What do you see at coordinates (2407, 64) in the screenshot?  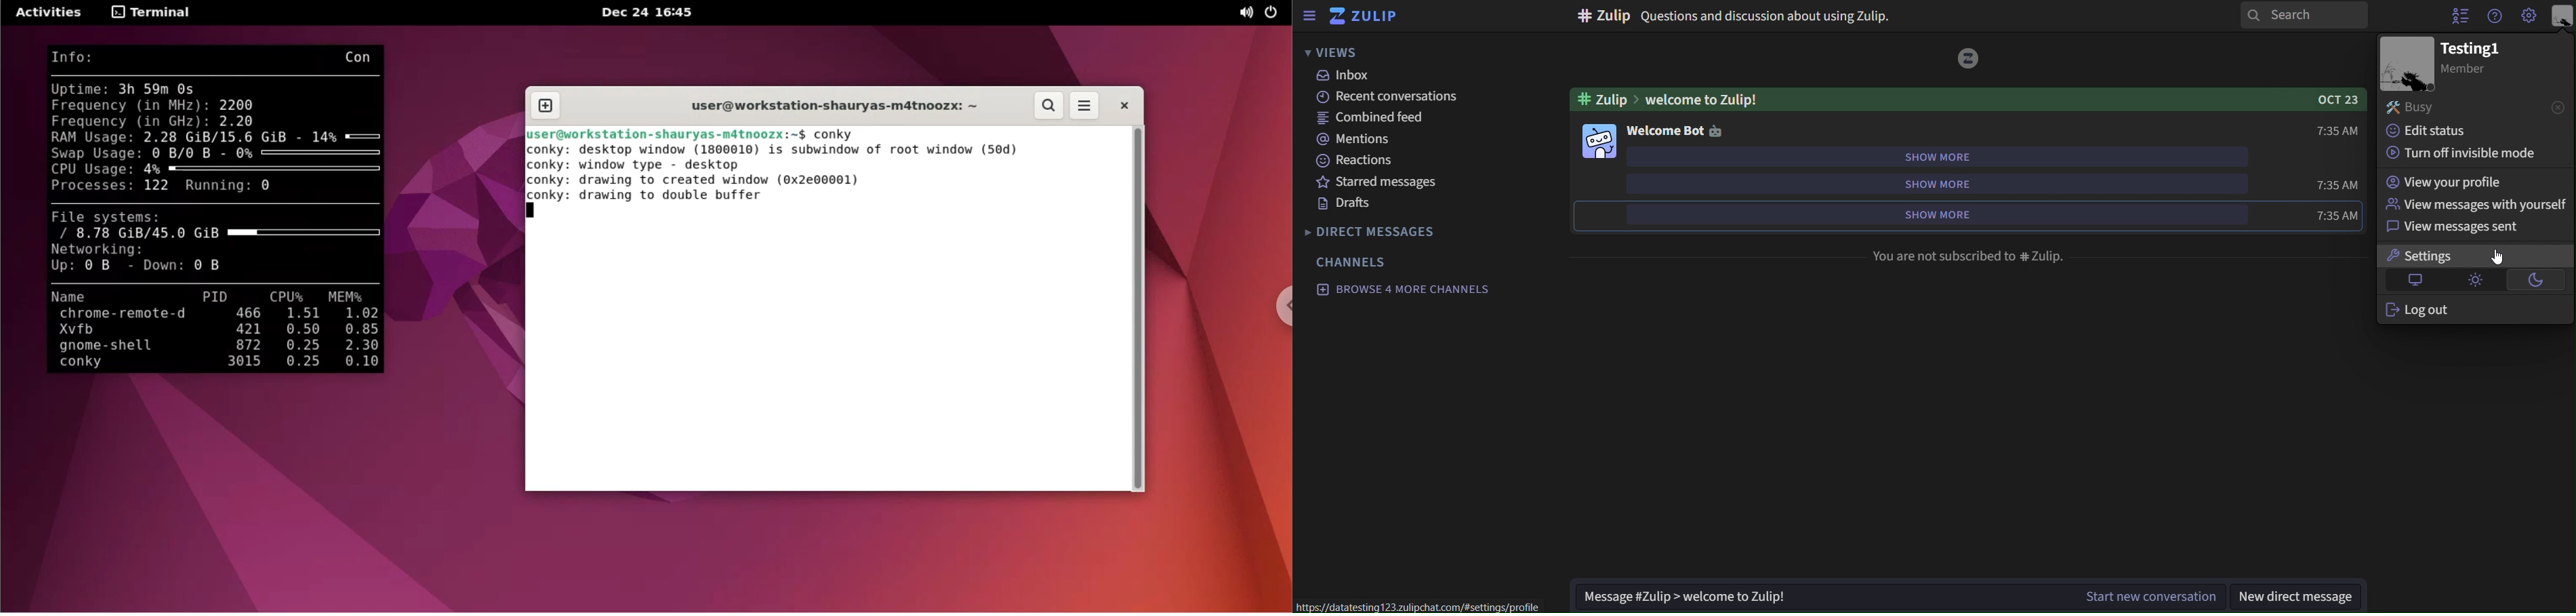 I see `image` at bounding box center [2407, 64].